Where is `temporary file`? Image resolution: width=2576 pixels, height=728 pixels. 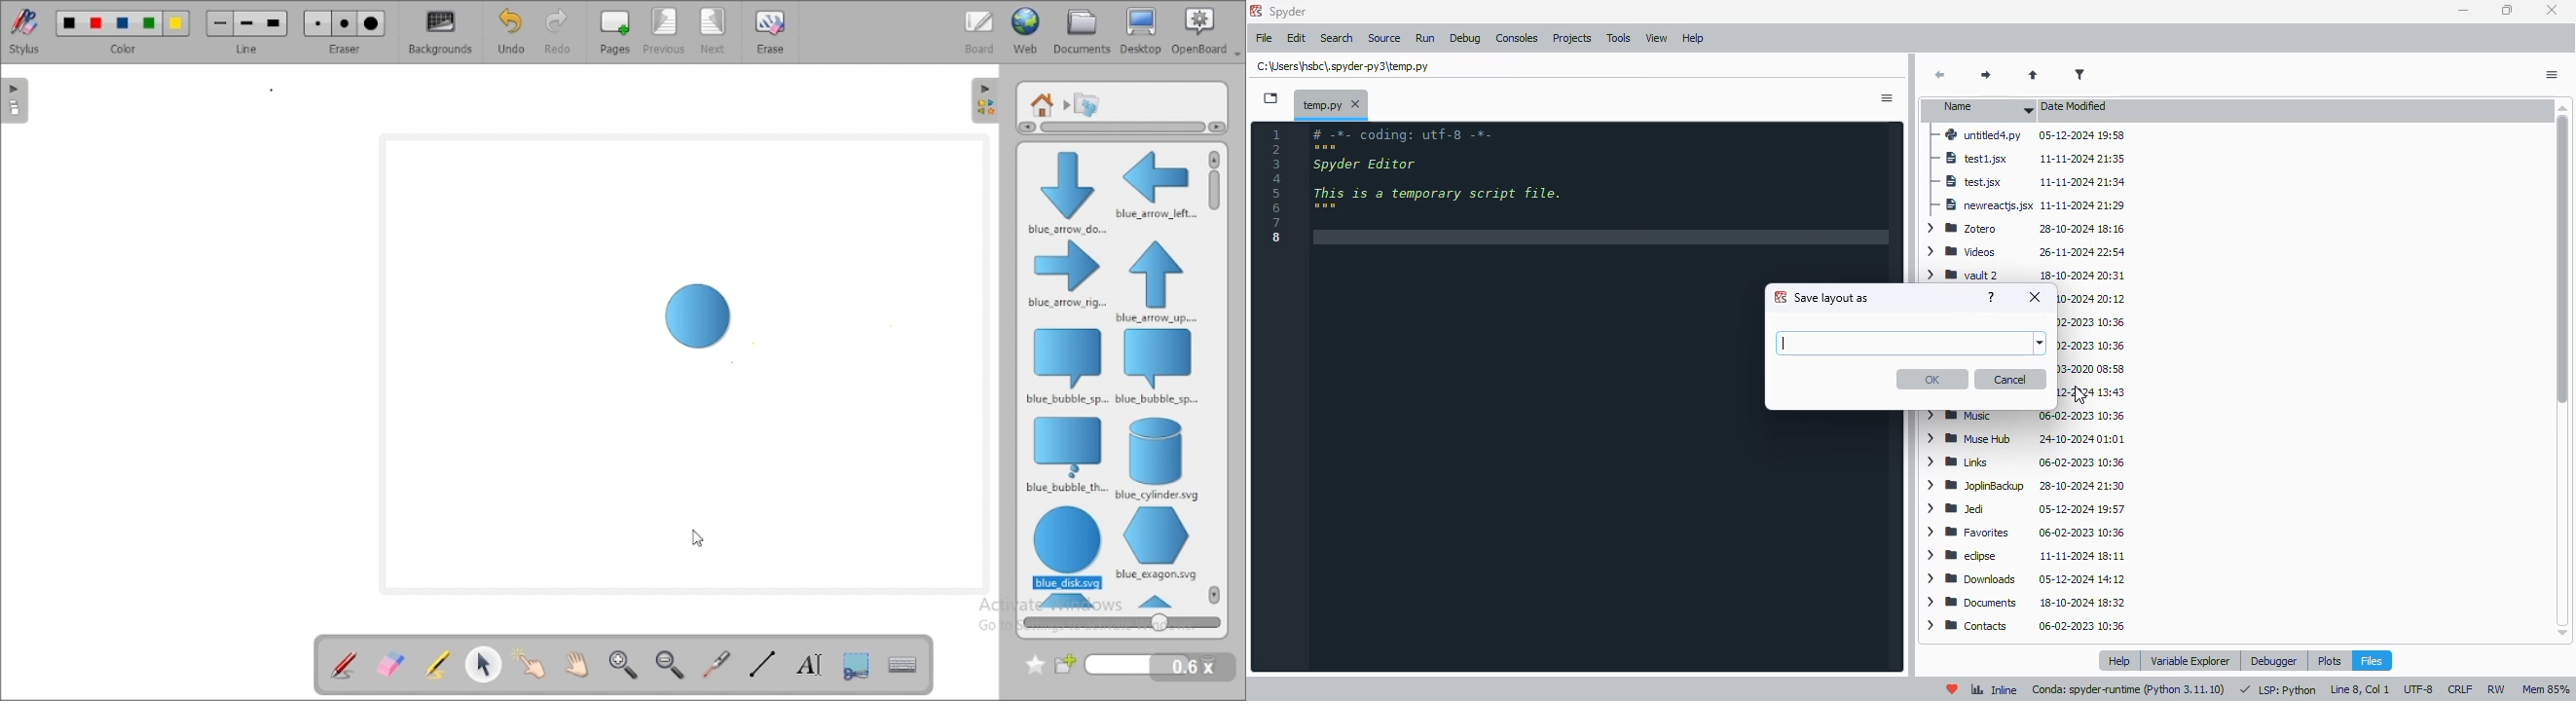
temporary file is located at coordinates (1342, 66).